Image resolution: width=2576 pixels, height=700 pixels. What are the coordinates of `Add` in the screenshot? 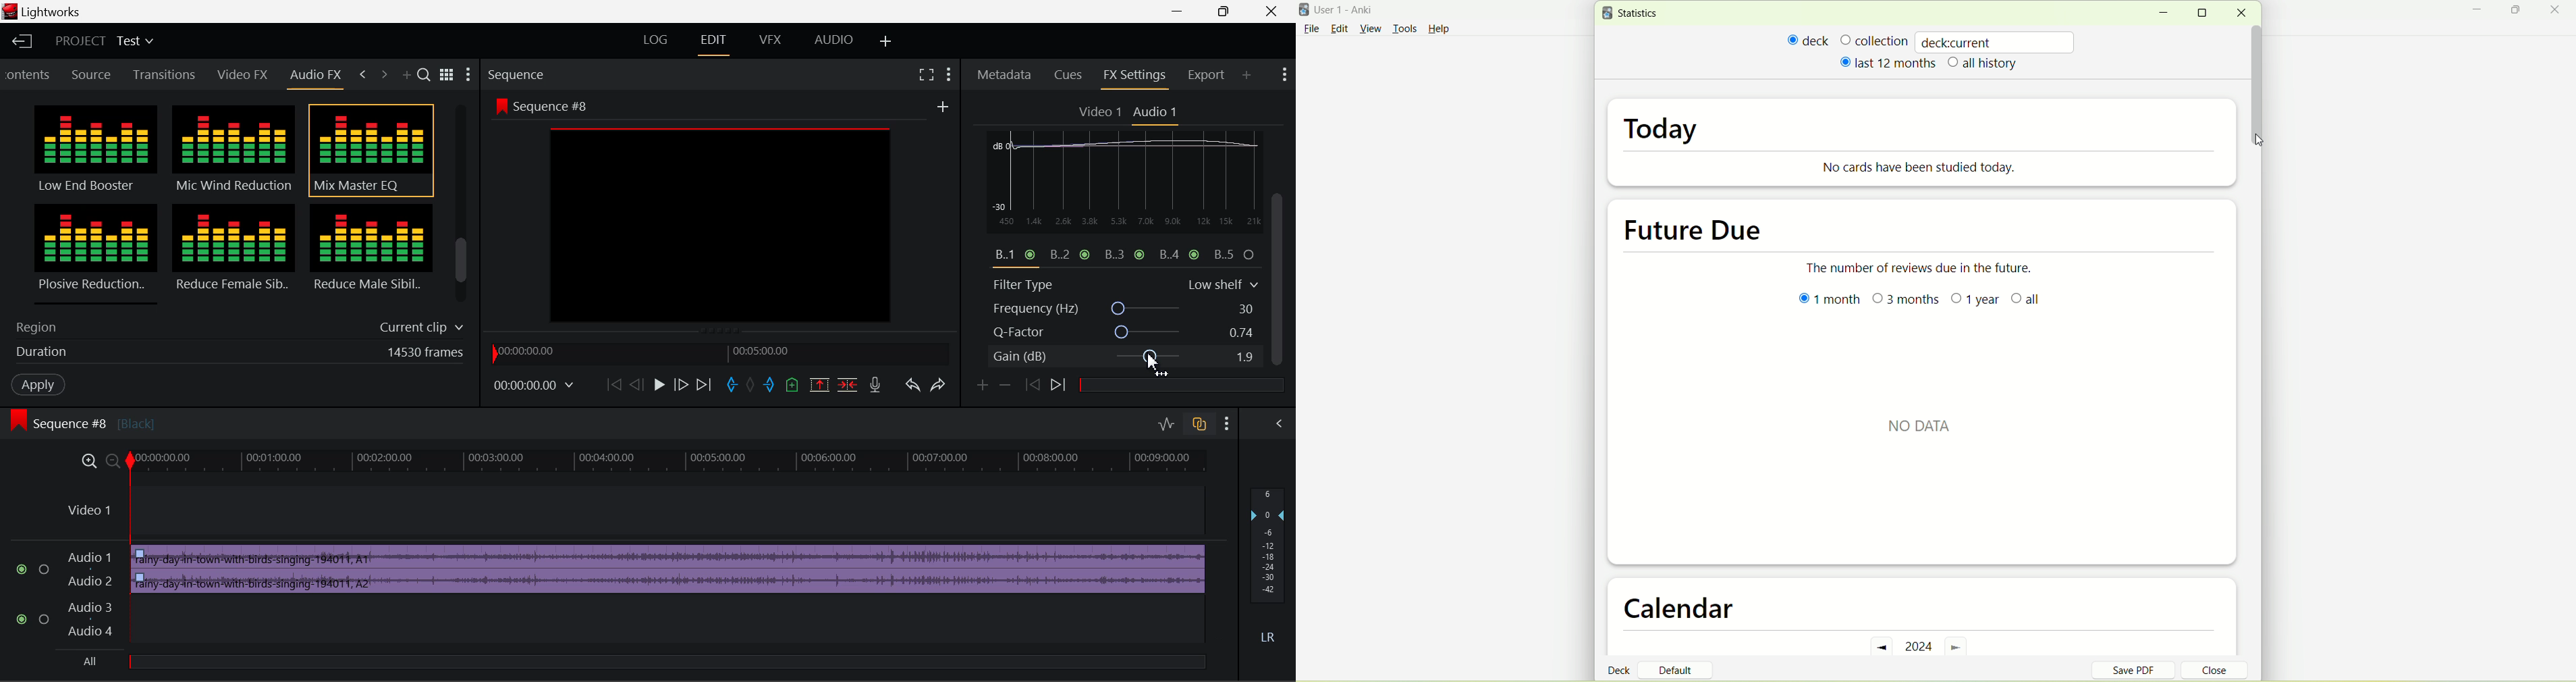 It's located at (943, 107).